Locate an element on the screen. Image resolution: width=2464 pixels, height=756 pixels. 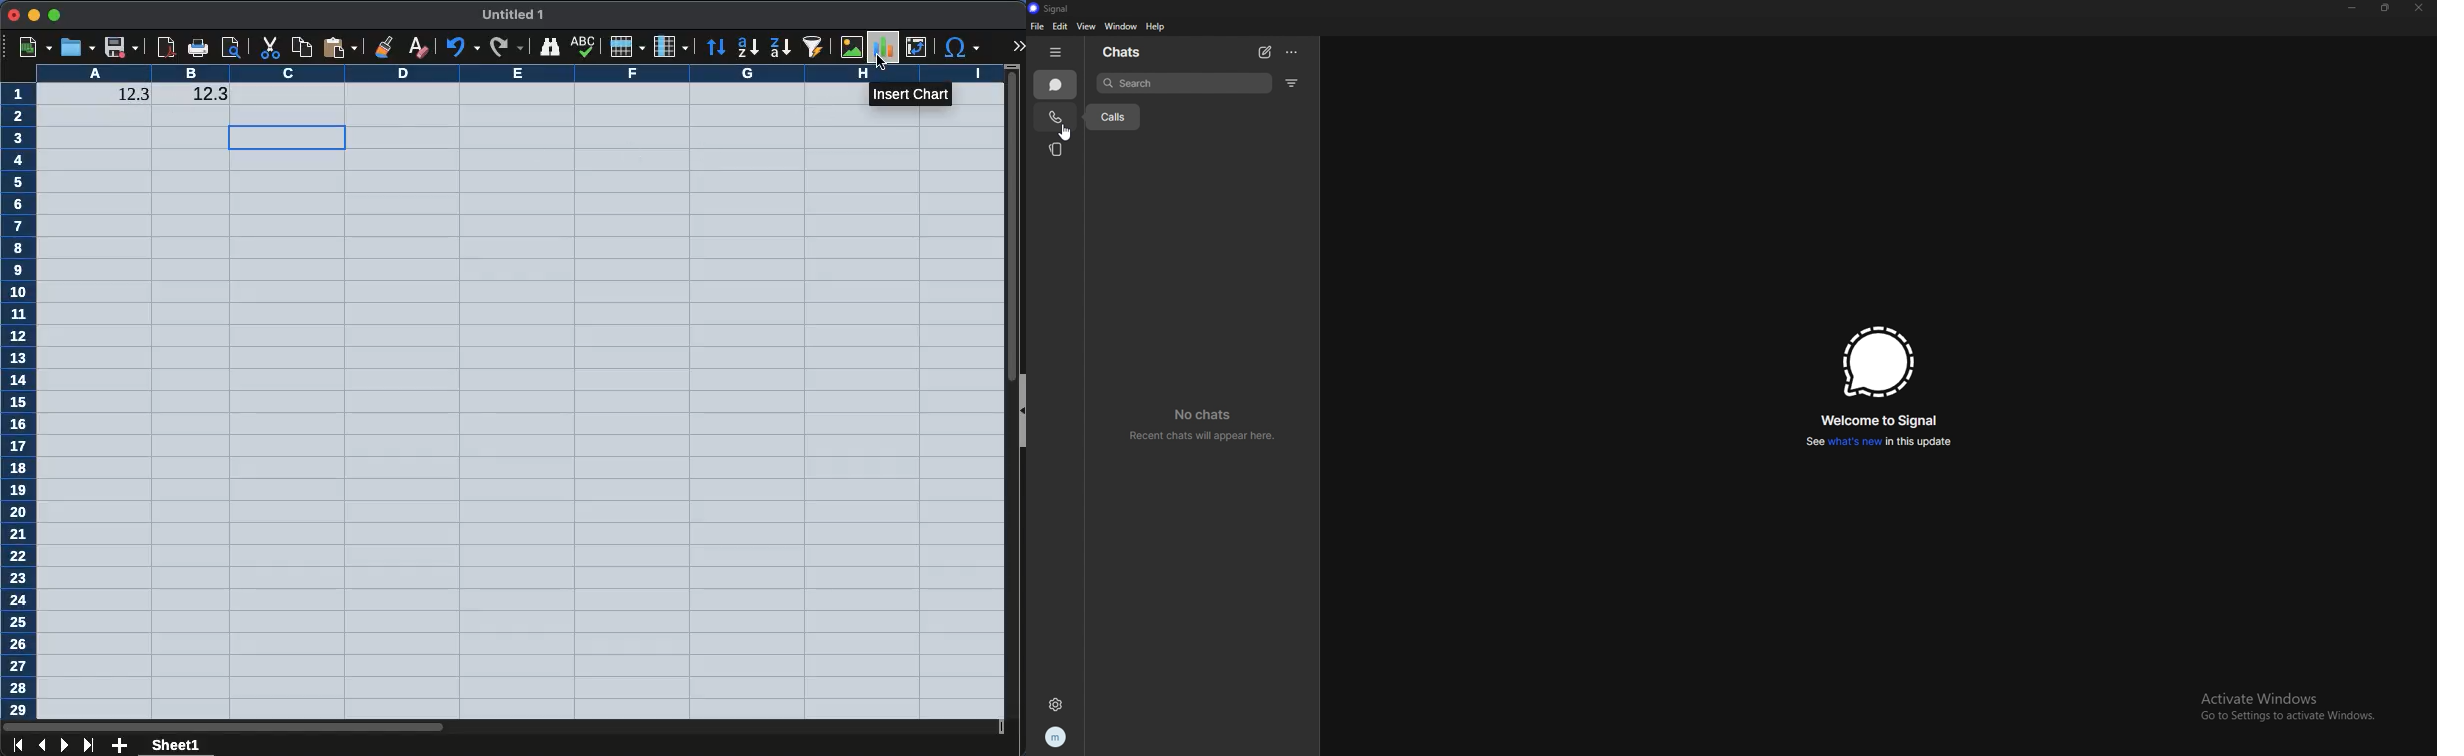
Collapse/Expand is located at coordinates (1022, 410).